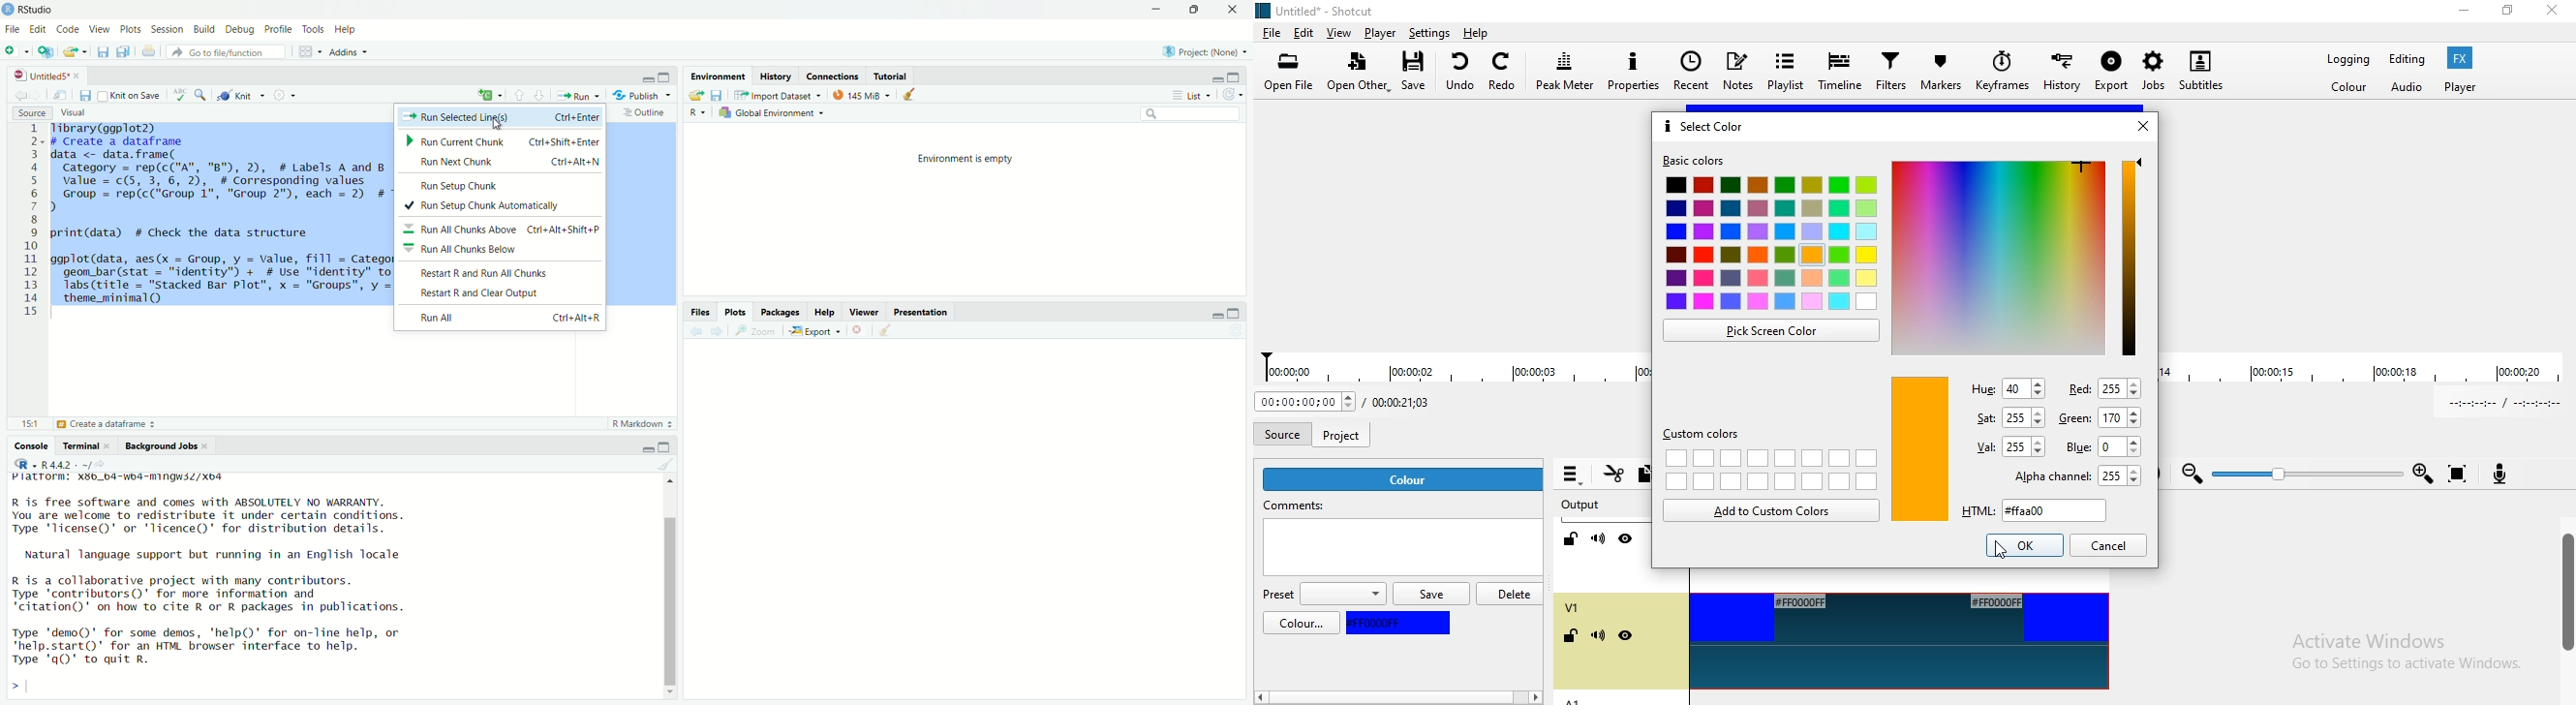  I want to click on Settings, so click(1427, 34).